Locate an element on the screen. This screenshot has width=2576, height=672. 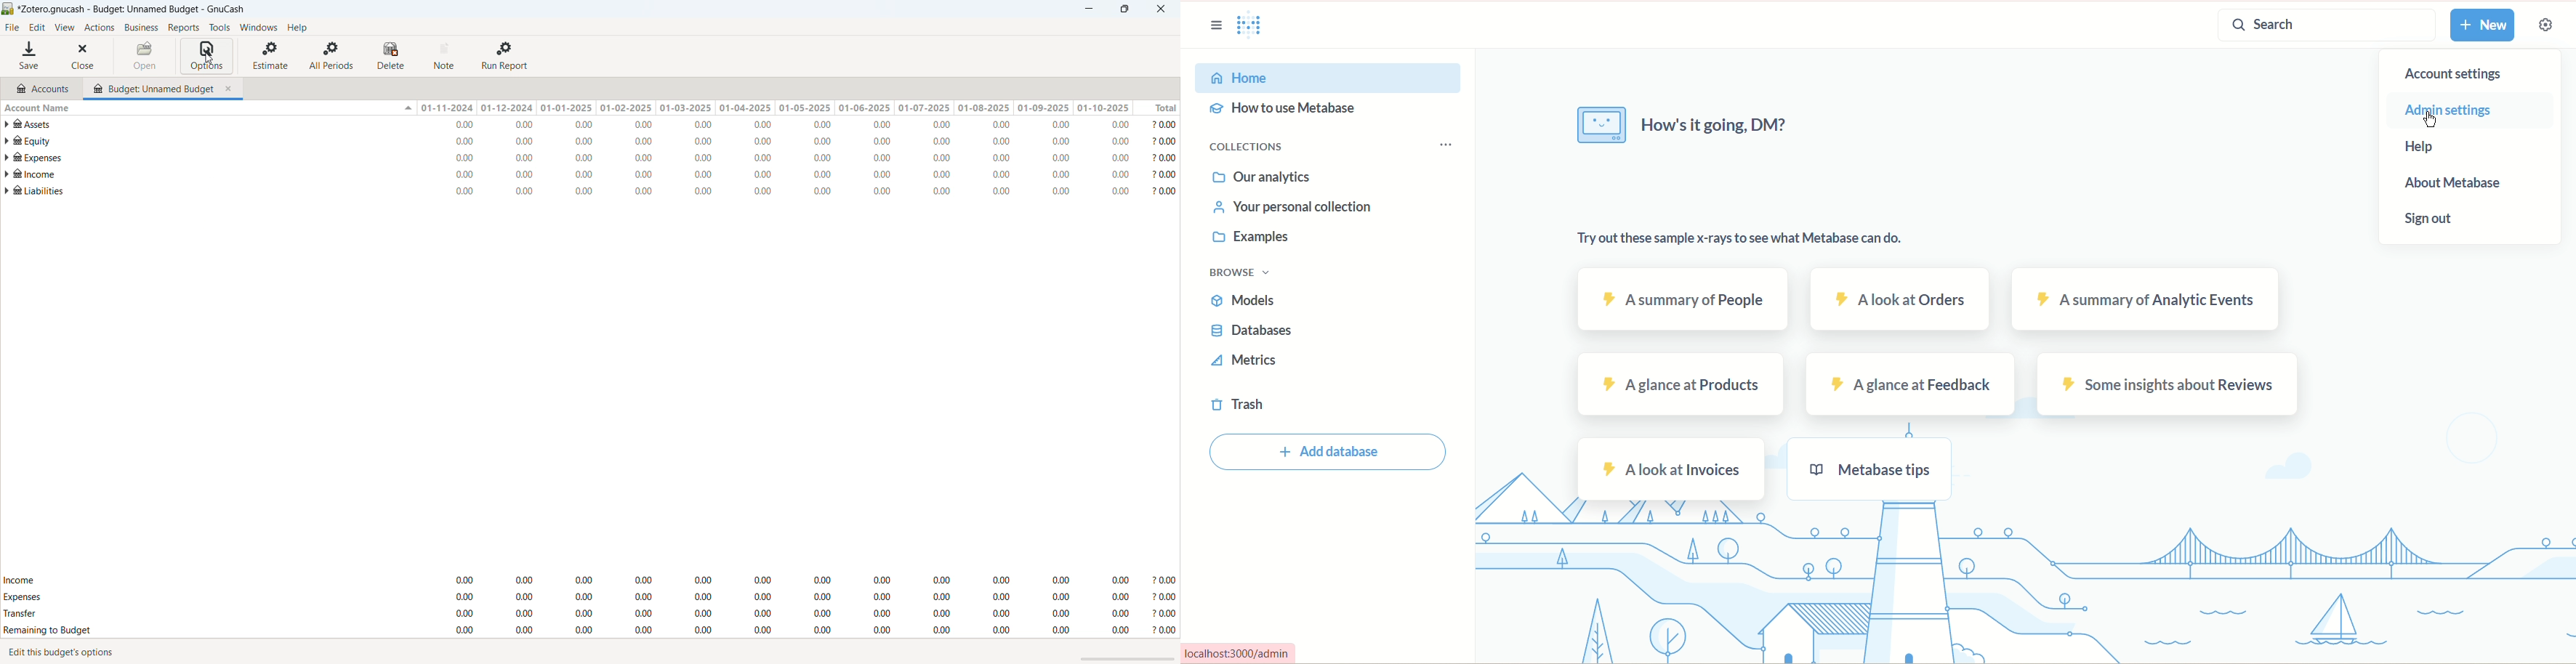
Income totals is located at coordinates (591, 581).